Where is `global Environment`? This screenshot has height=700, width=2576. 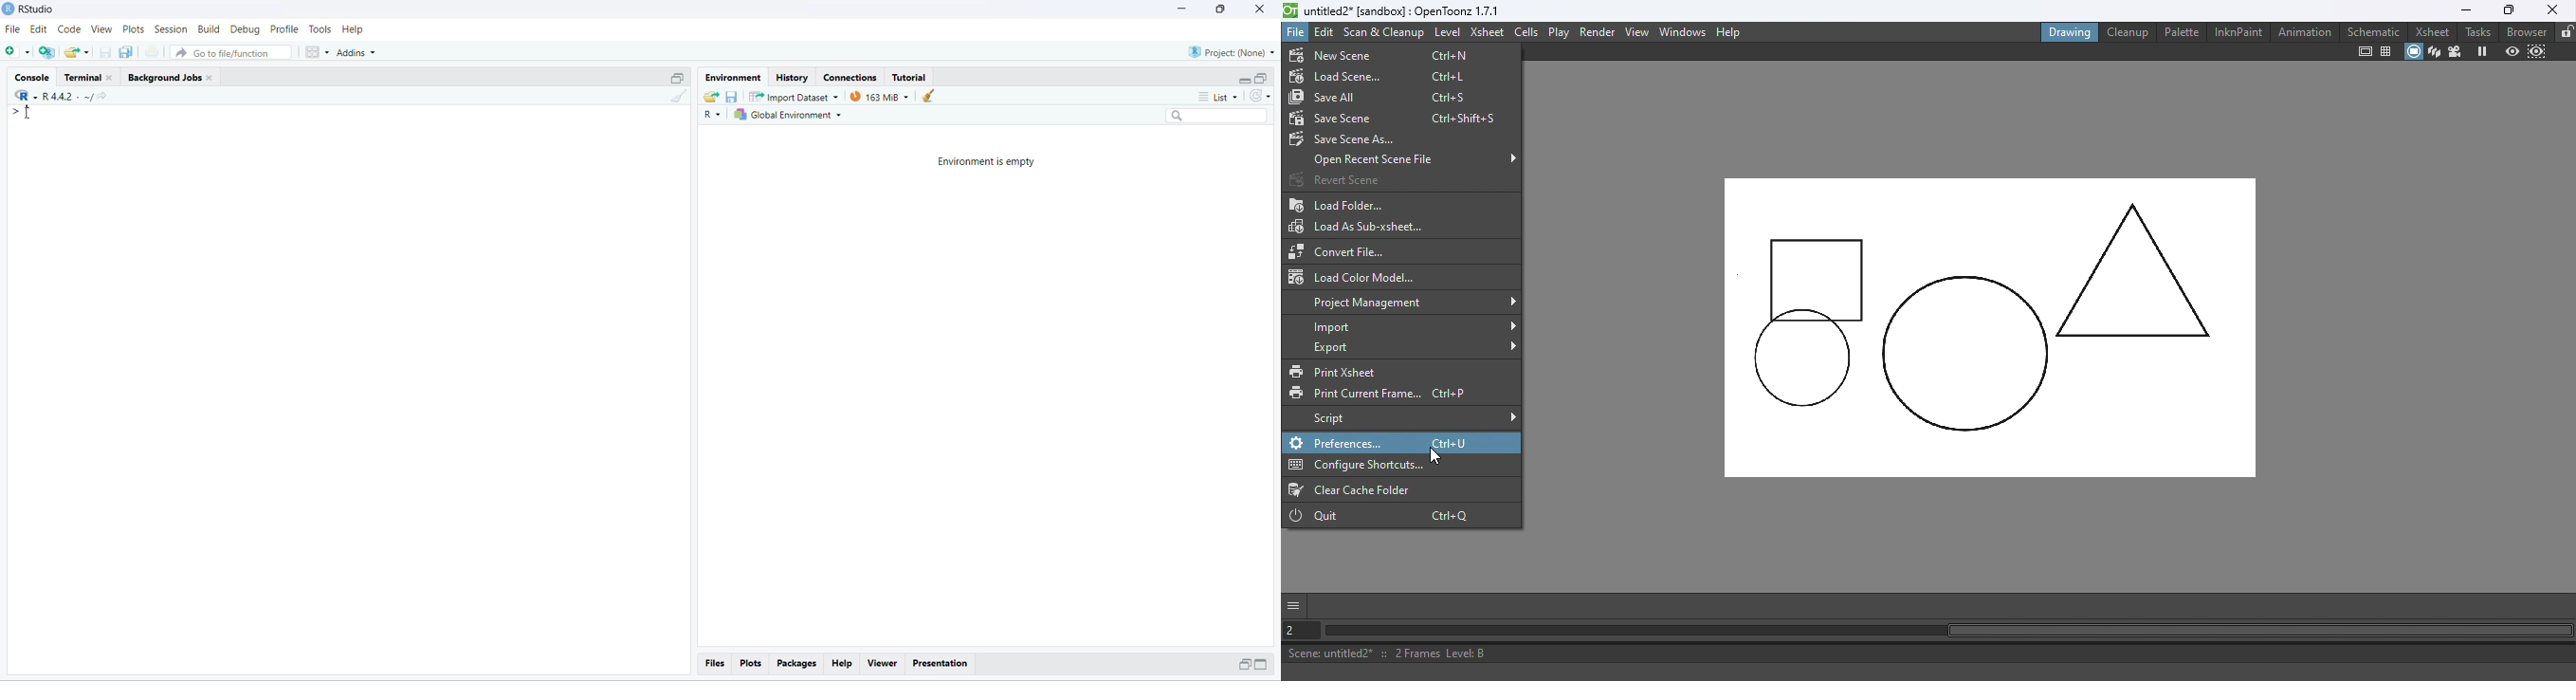 global Environment is located at coordinates (784, 115).